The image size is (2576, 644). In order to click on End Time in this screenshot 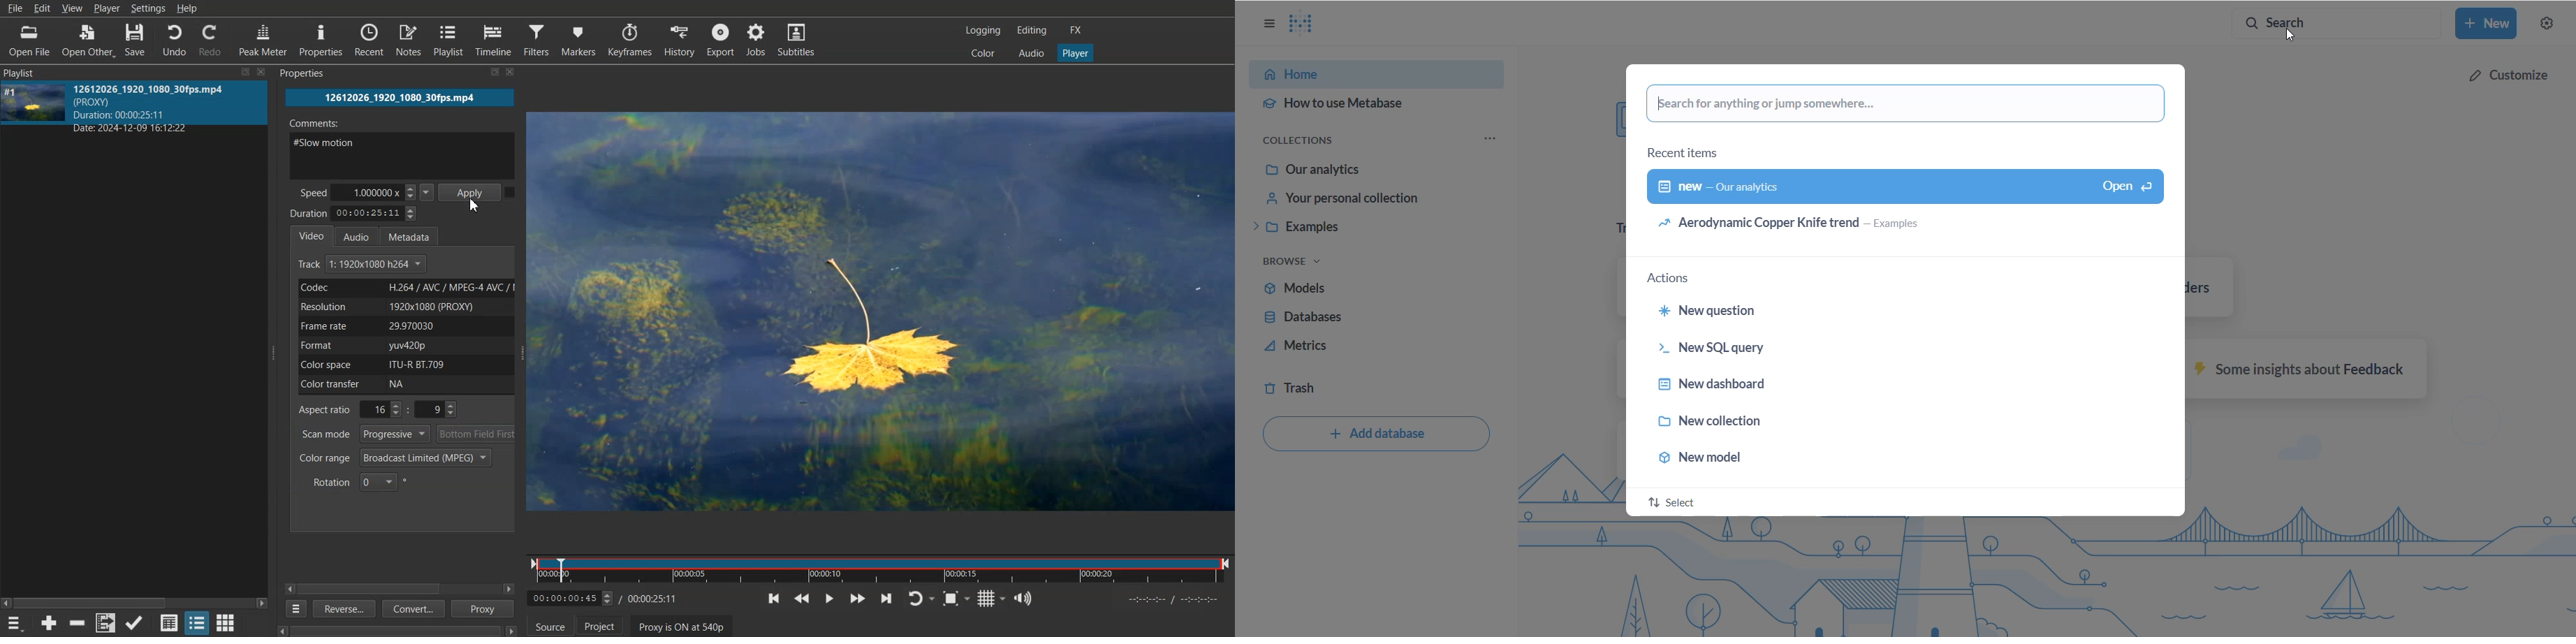, I will do `click(655, 598)`.